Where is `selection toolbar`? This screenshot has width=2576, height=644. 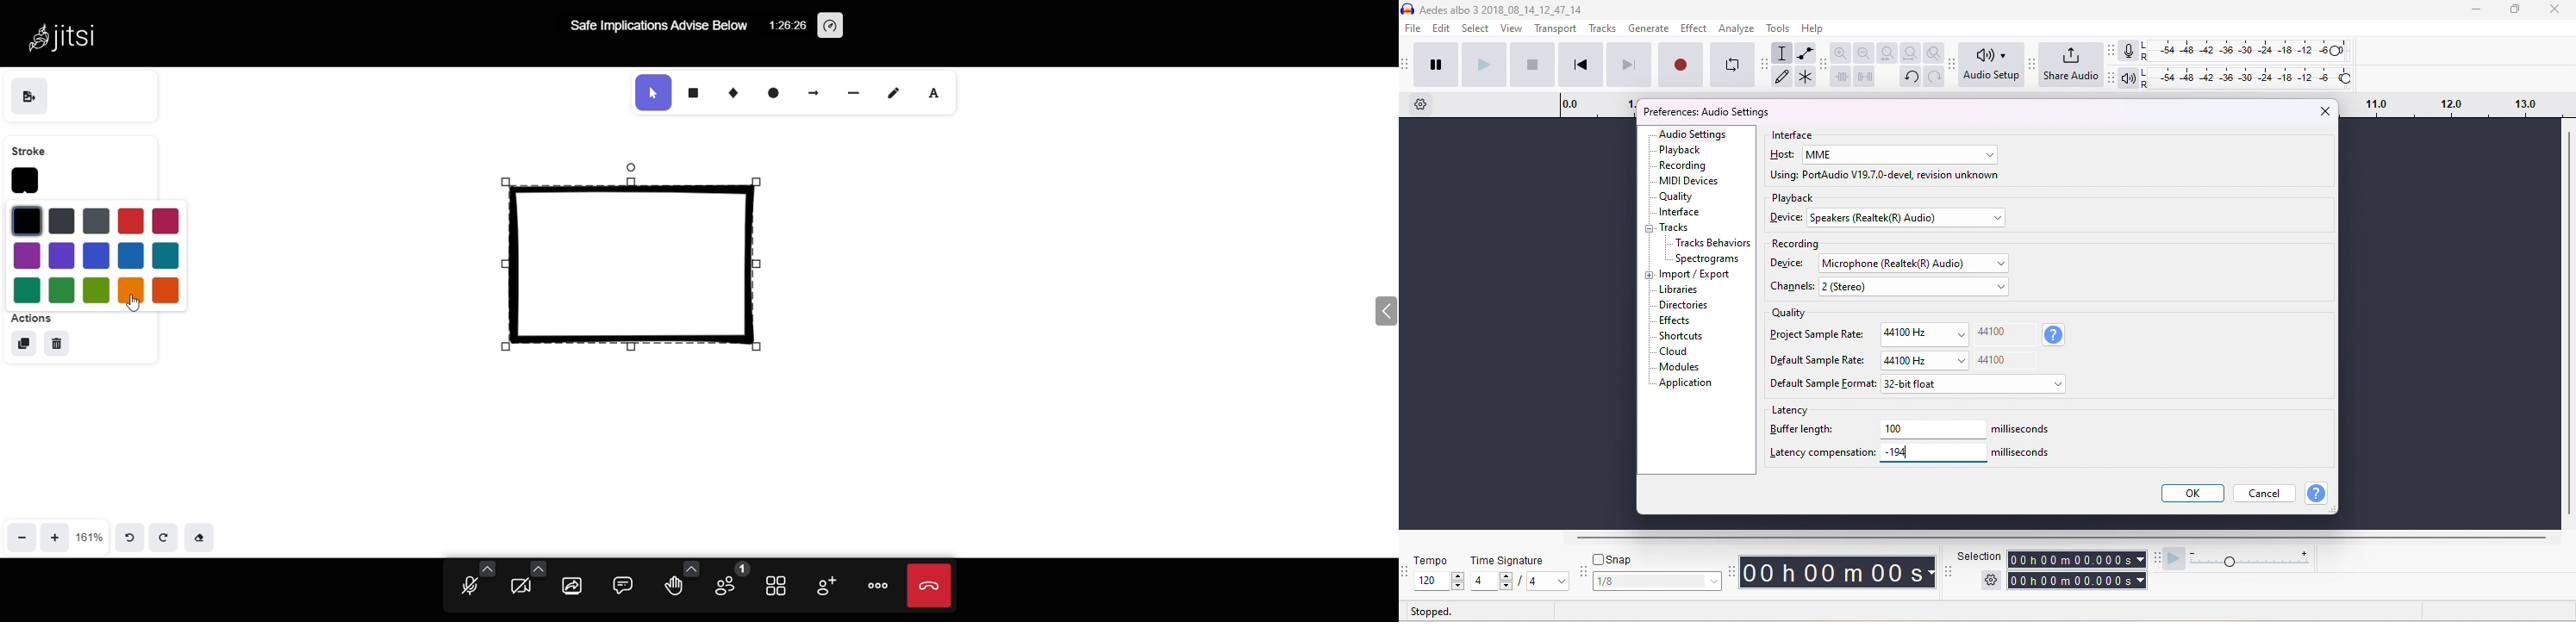 selection toolbar is located at coordinates (1948, 570).